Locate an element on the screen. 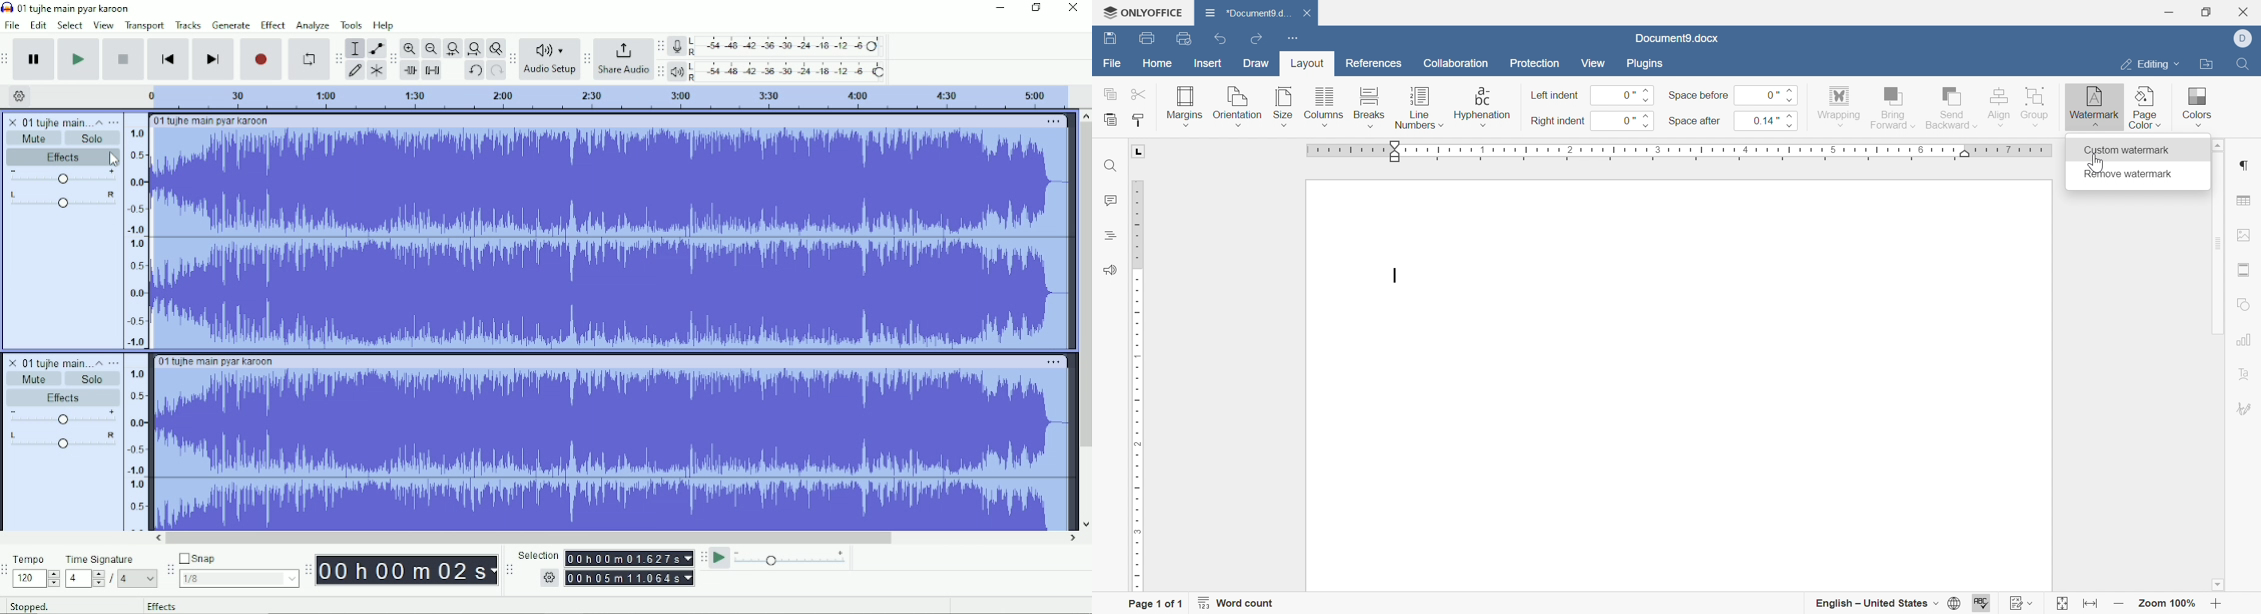  Restore down is located at coordinates (1036, 8).